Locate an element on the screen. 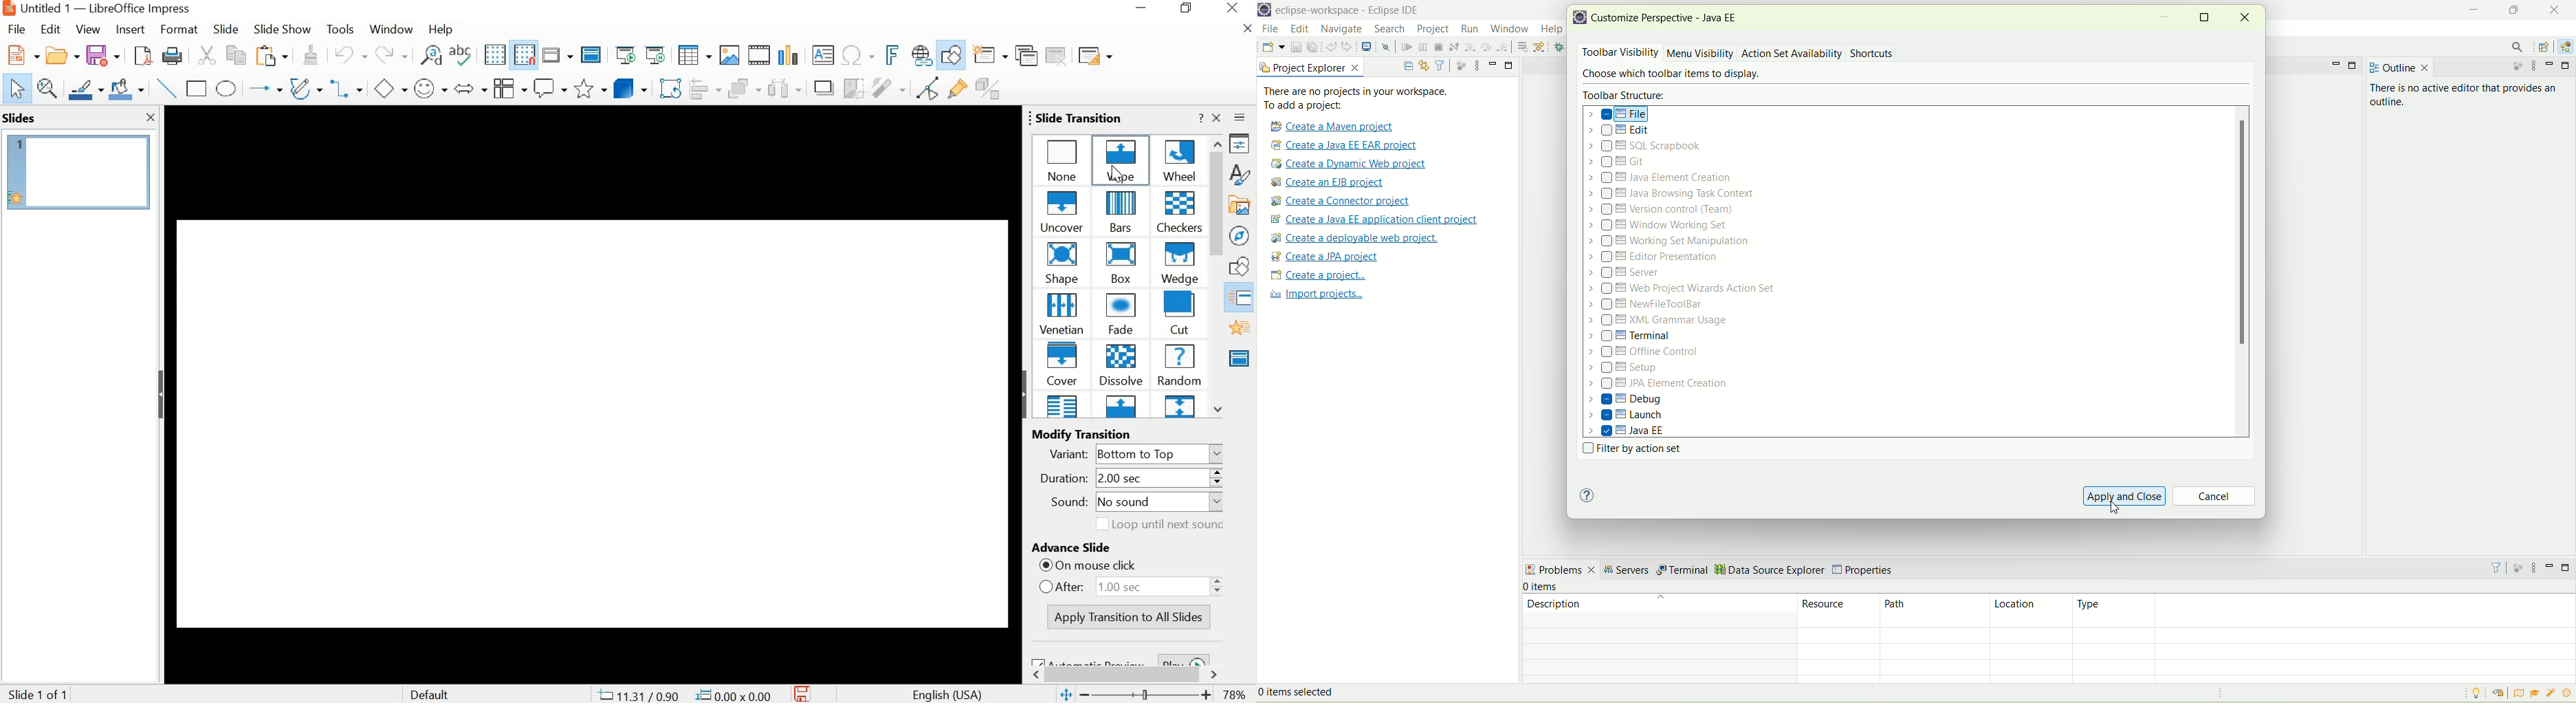 This screenshot has height=728, width=2576. REDO is located at coordinates (391, 55).